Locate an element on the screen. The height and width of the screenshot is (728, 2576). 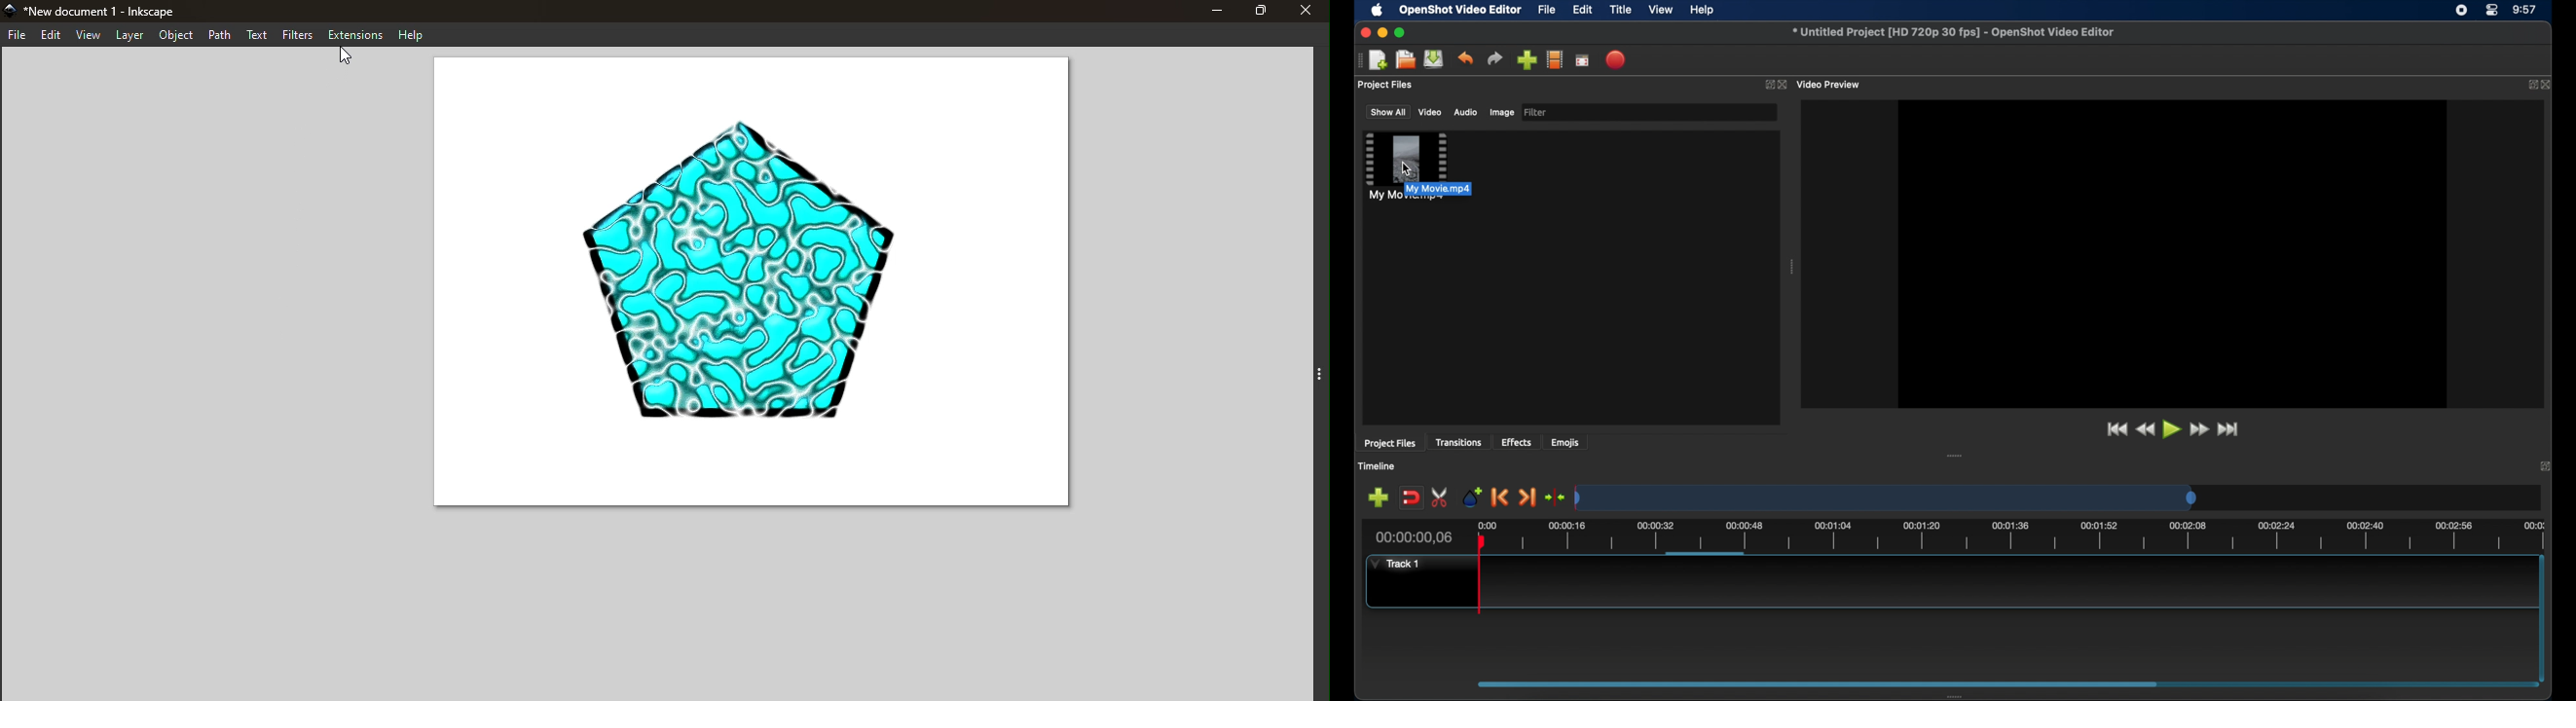
Close is located at coordinates (1304, 13).